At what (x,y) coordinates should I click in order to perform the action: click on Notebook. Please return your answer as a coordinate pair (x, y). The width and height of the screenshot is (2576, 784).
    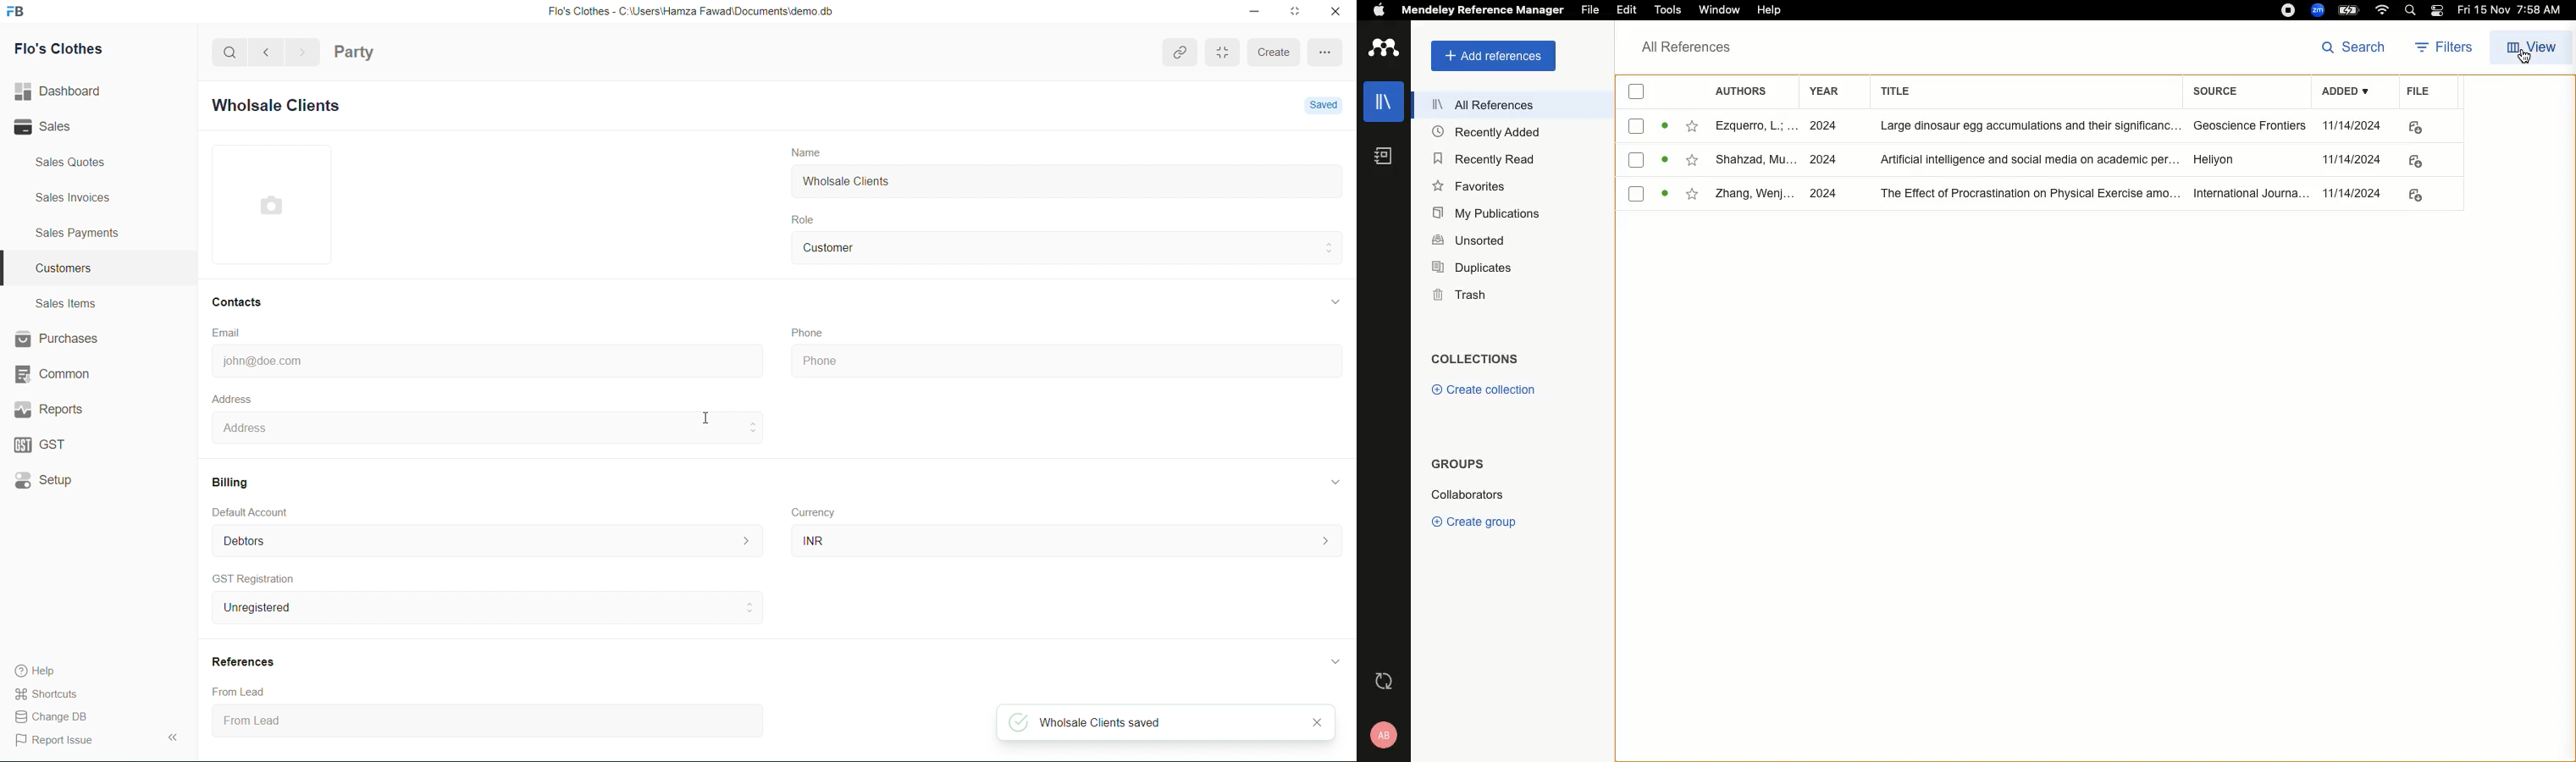
    Looking at the image, I should click on (1381, 159).